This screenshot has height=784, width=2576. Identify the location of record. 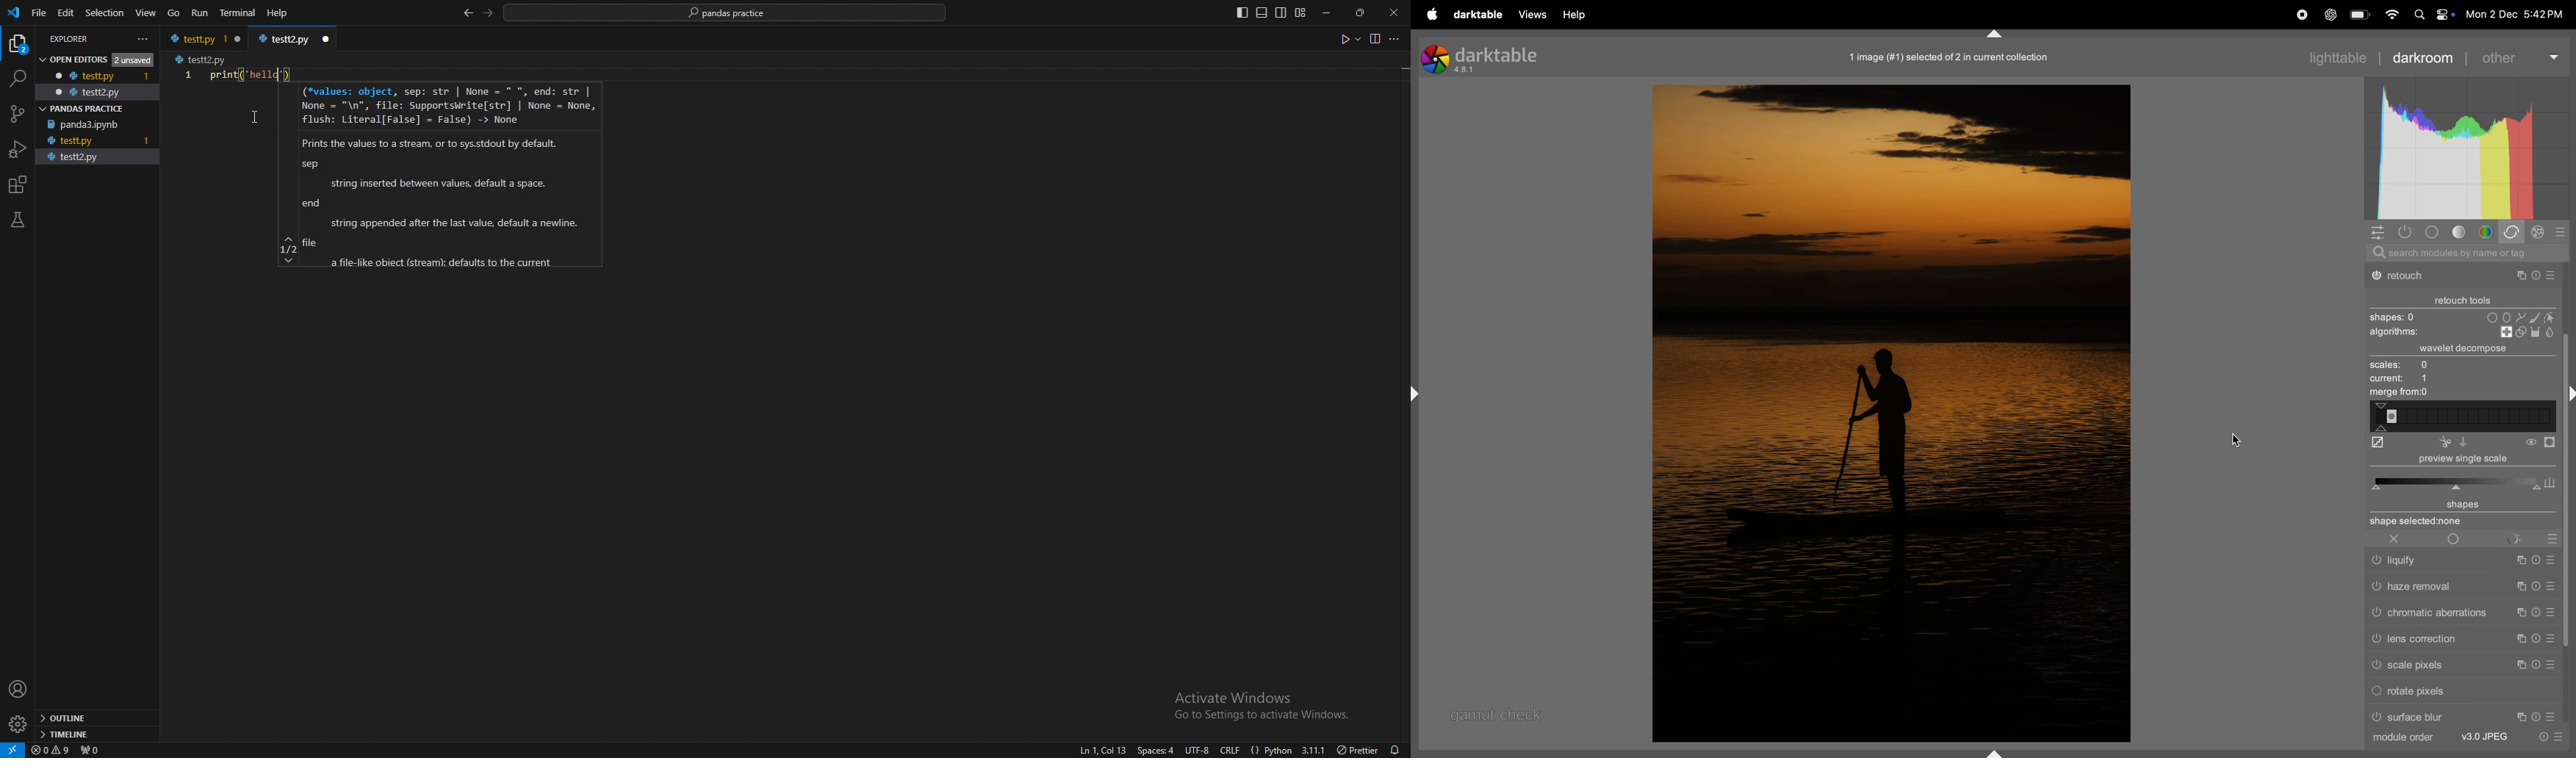
(2302, 16).